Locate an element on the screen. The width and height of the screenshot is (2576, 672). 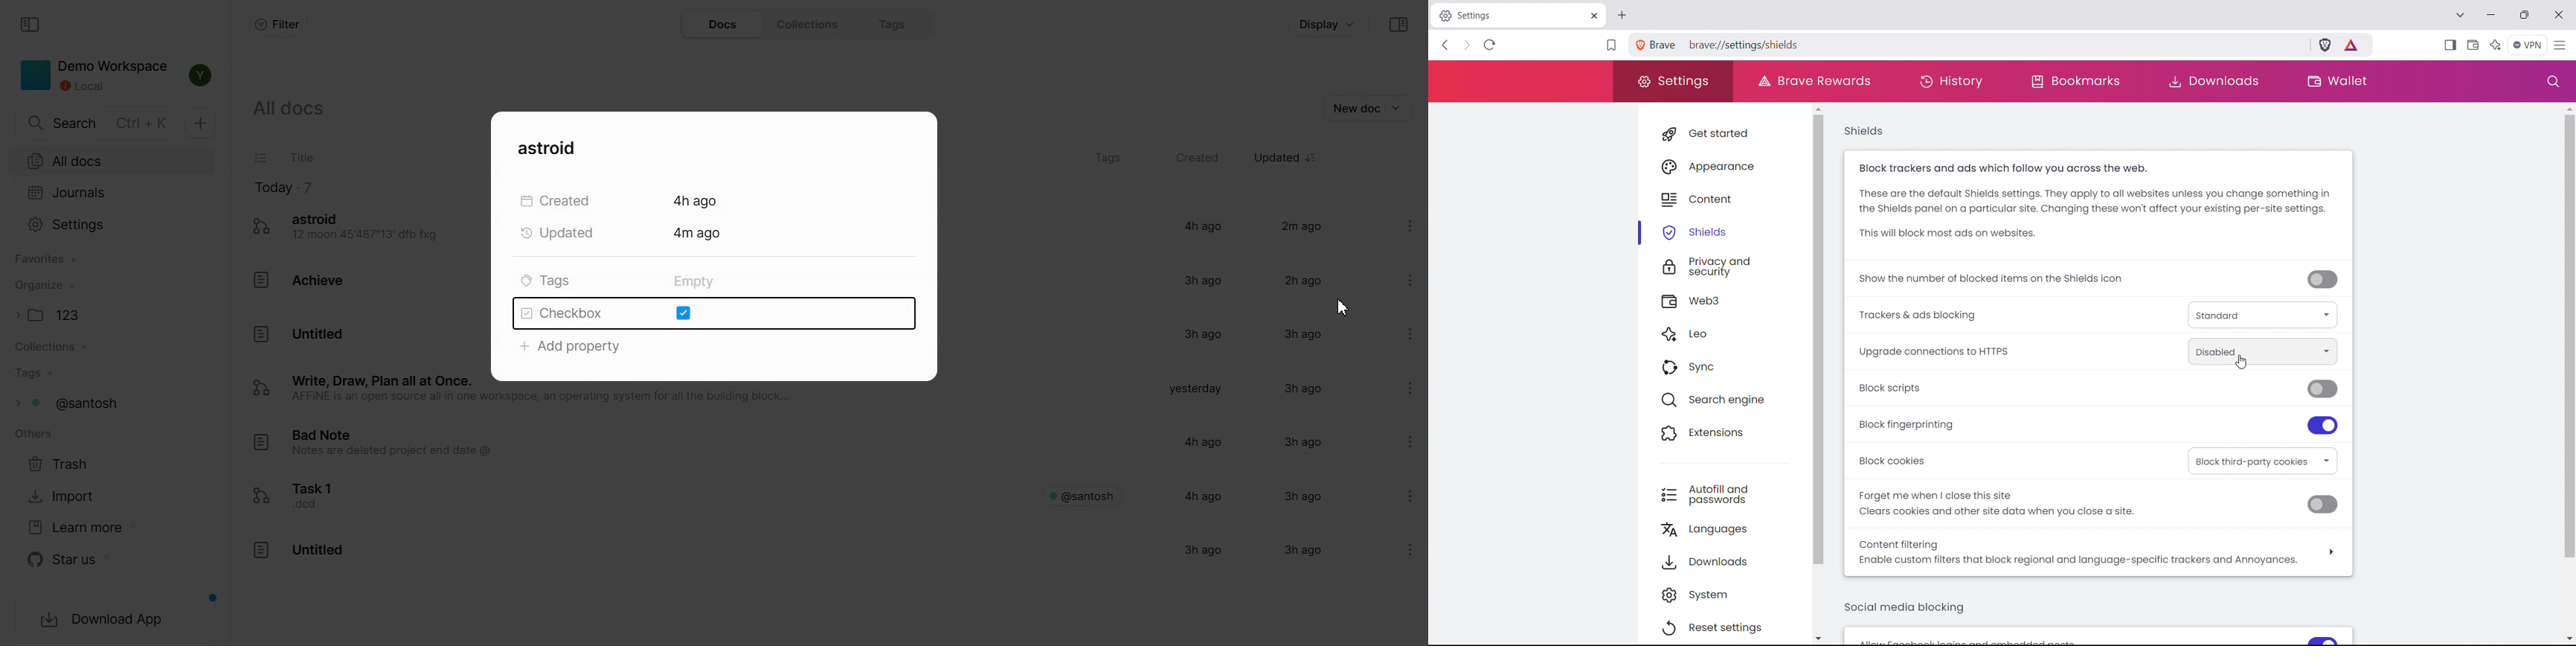
scroll down is located at coordinates (2568, 636).